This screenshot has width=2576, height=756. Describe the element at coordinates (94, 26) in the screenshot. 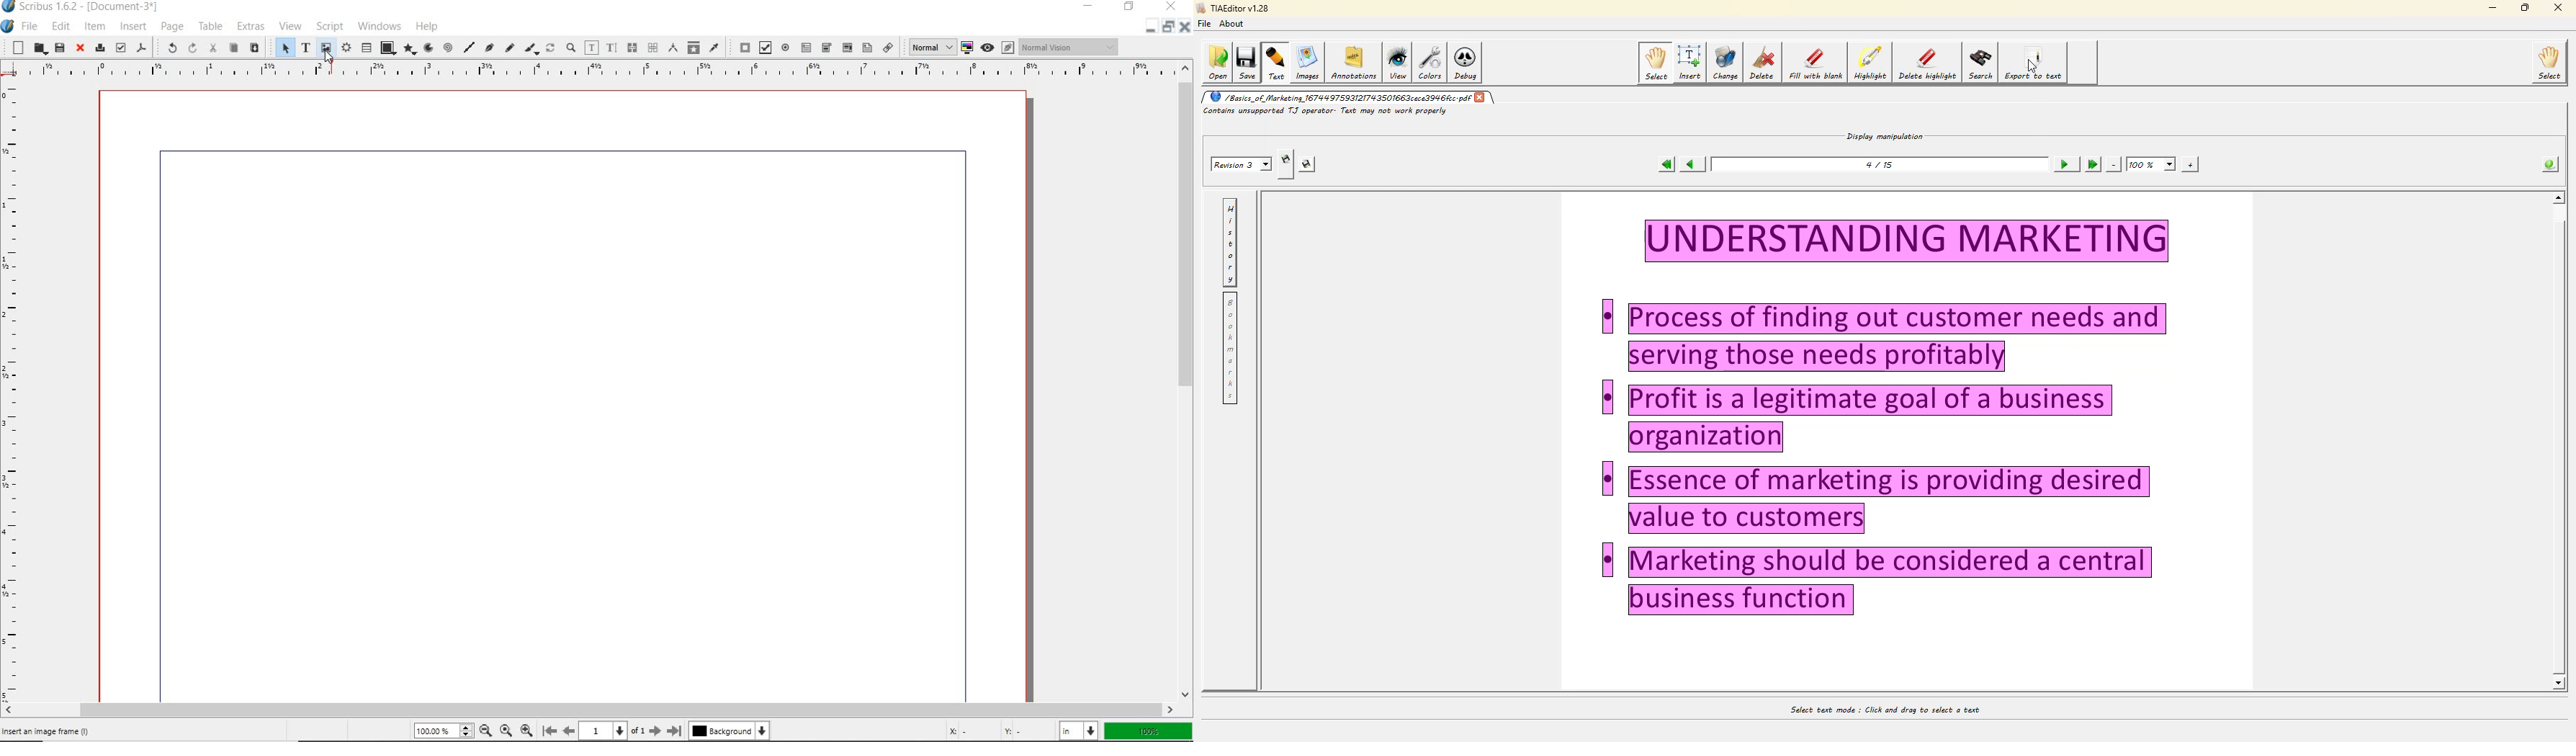

I see `ITEM` at that location.